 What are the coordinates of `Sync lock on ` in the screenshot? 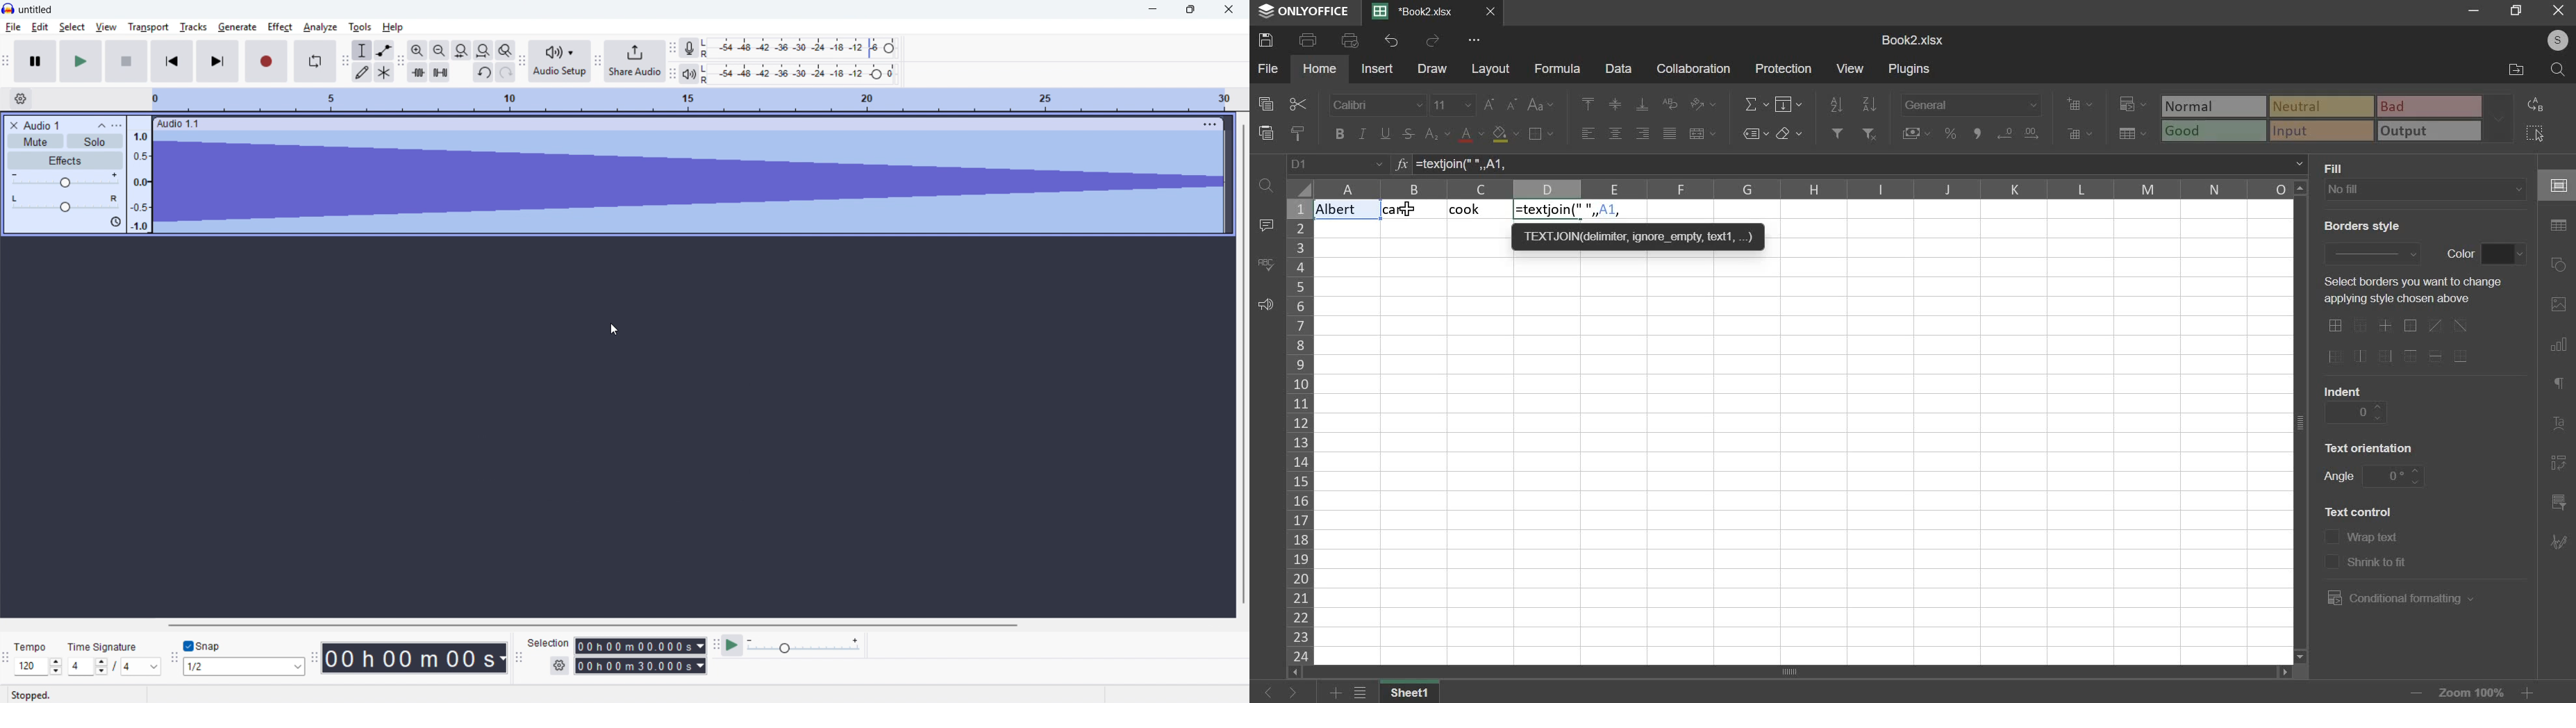 It's located at (115, 222).